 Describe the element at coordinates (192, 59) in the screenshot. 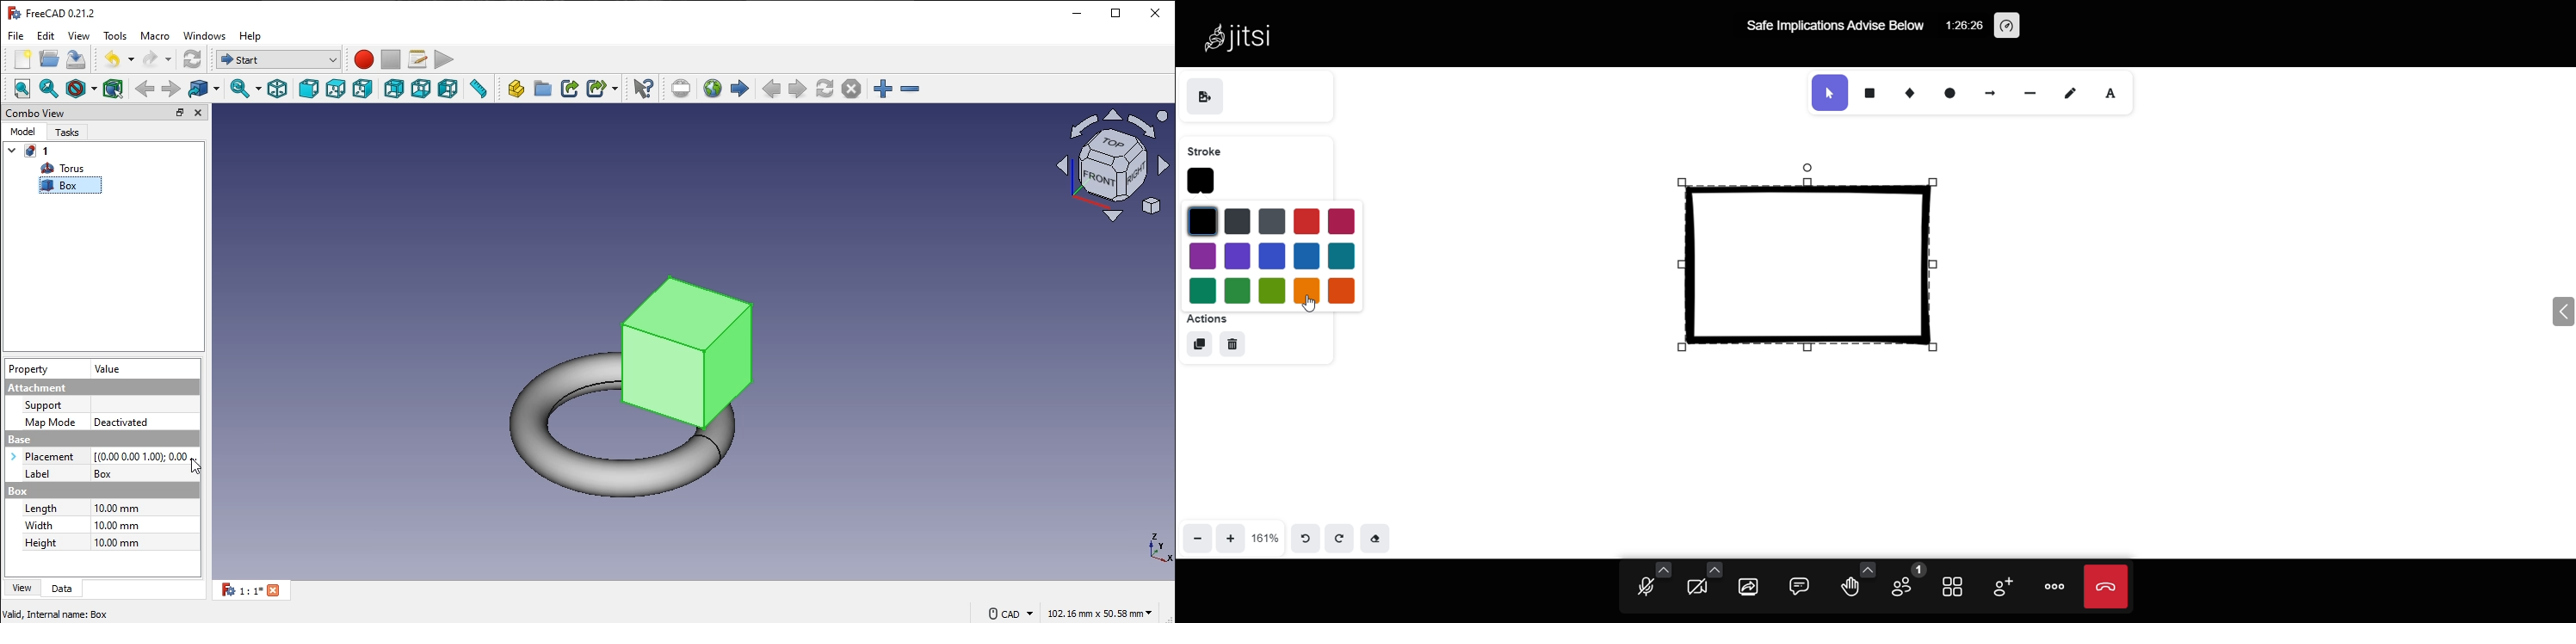

I see `workbench` at that location.